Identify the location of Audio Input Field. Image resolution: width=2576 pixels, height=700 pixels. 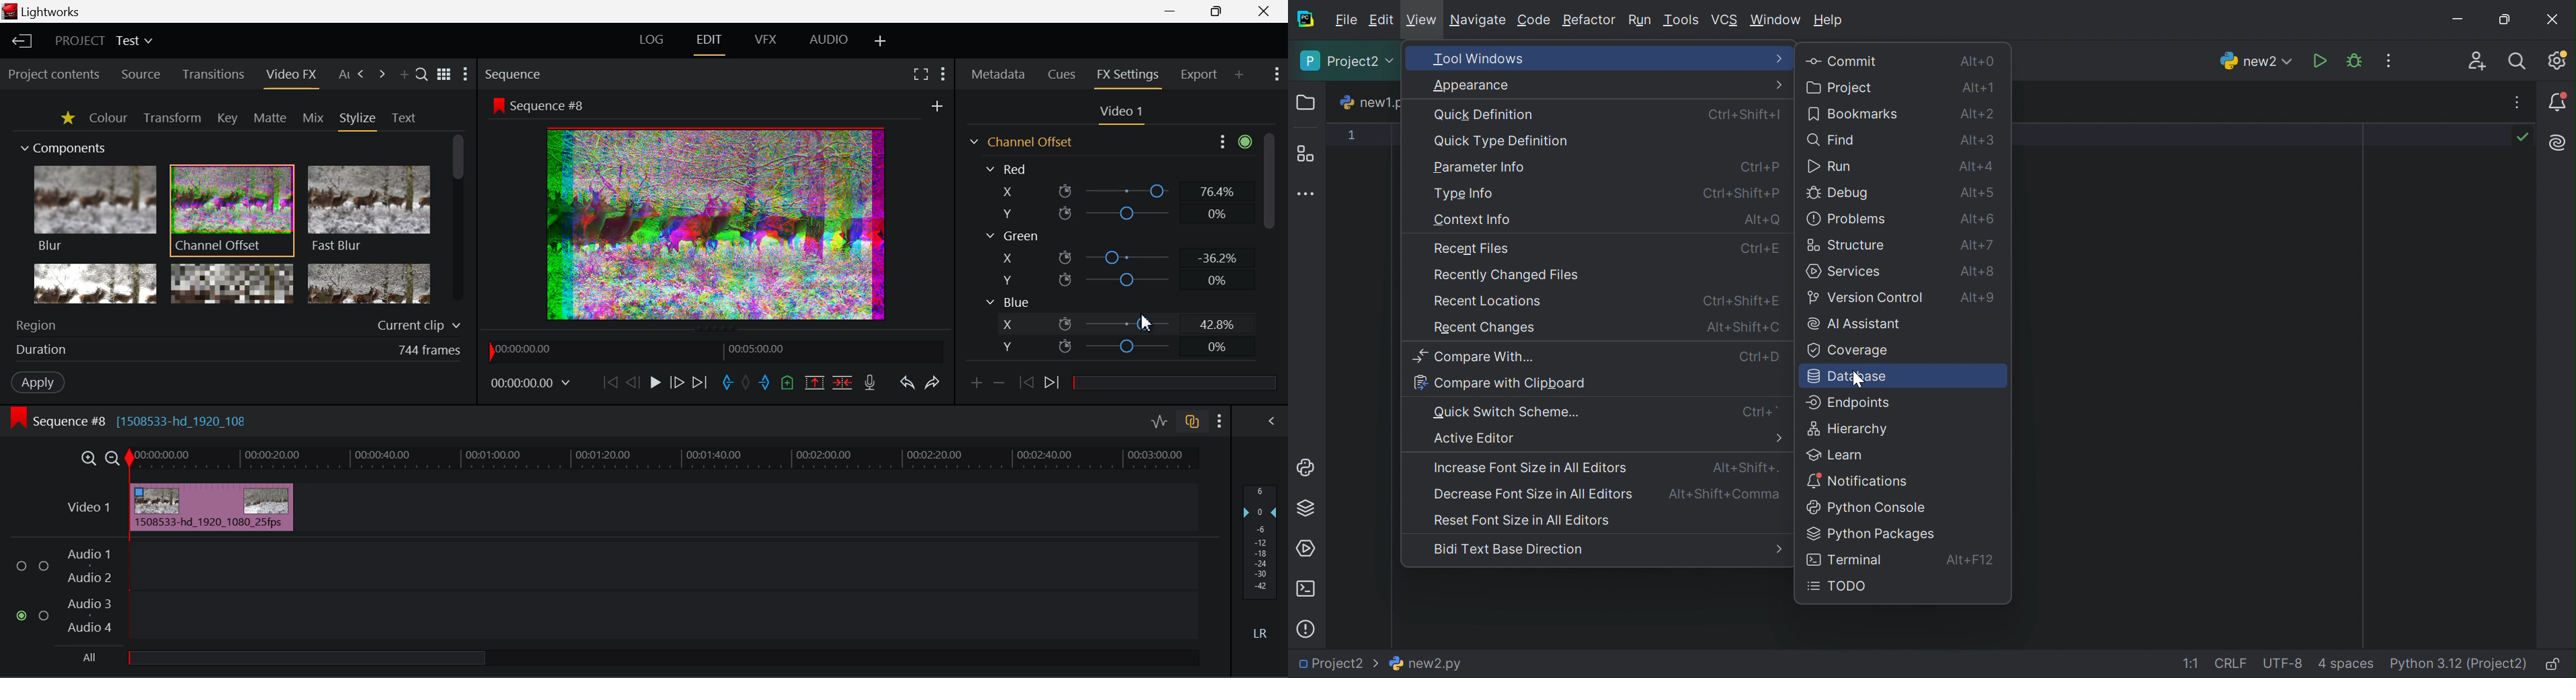
(603, 592).